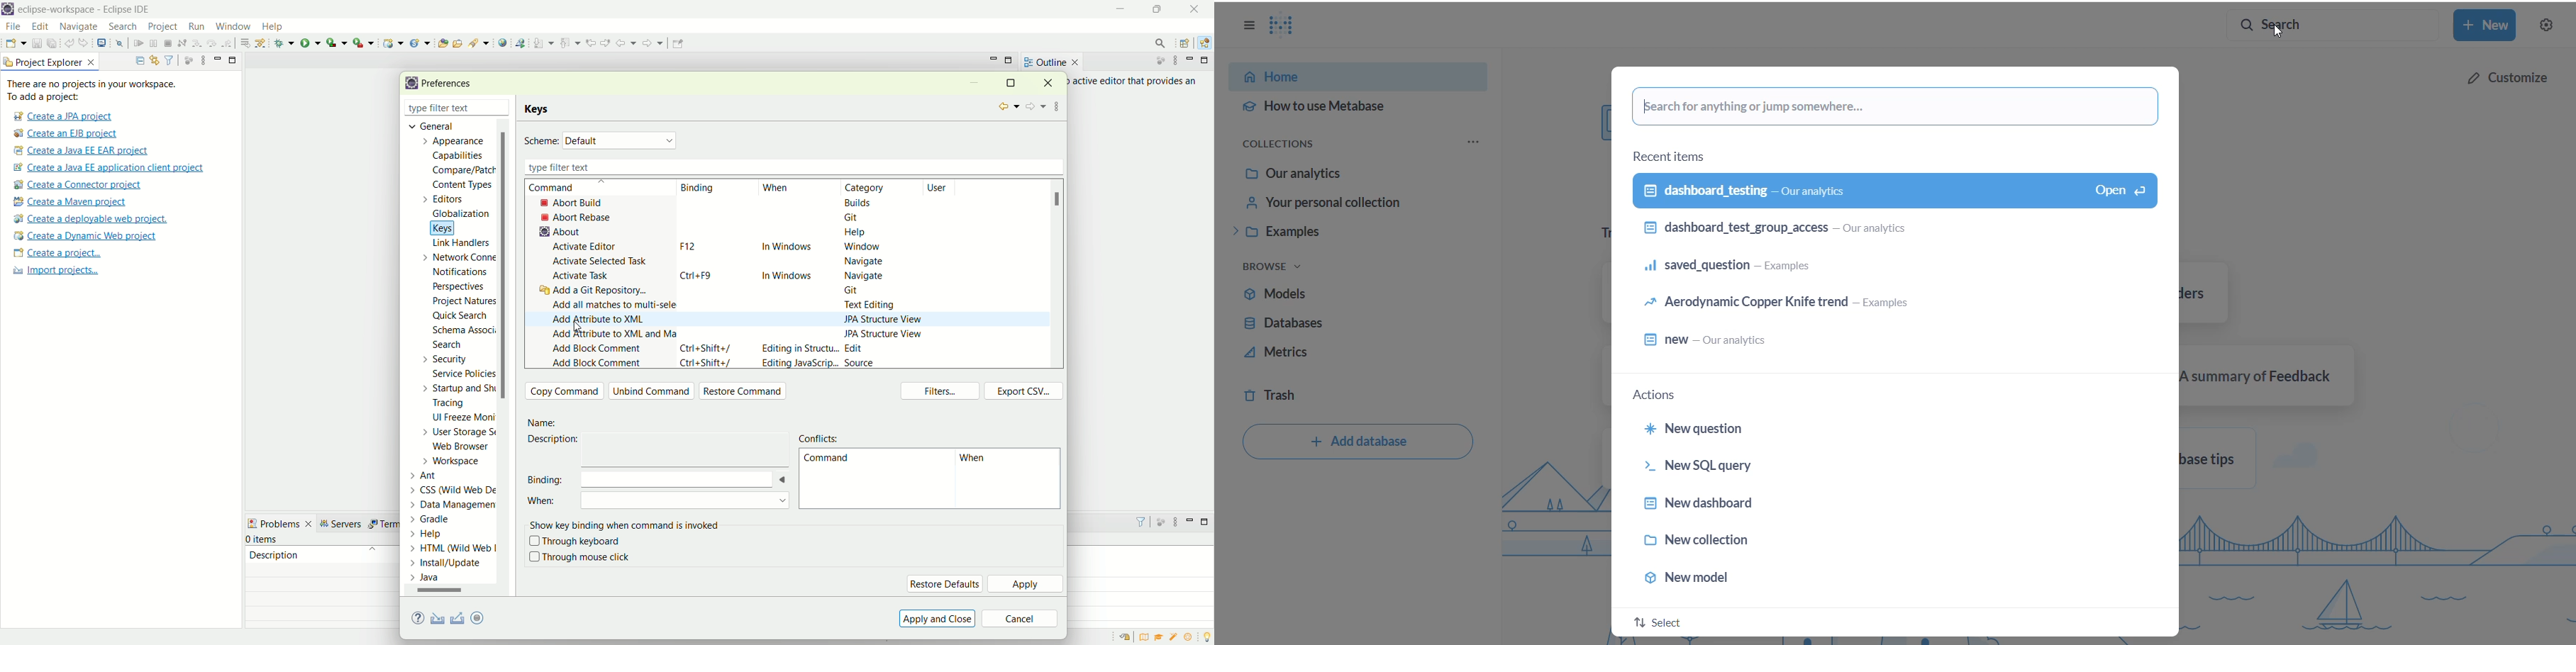 The image size is (2576, 672). I want to click on  Data Management, so click(445, 503).